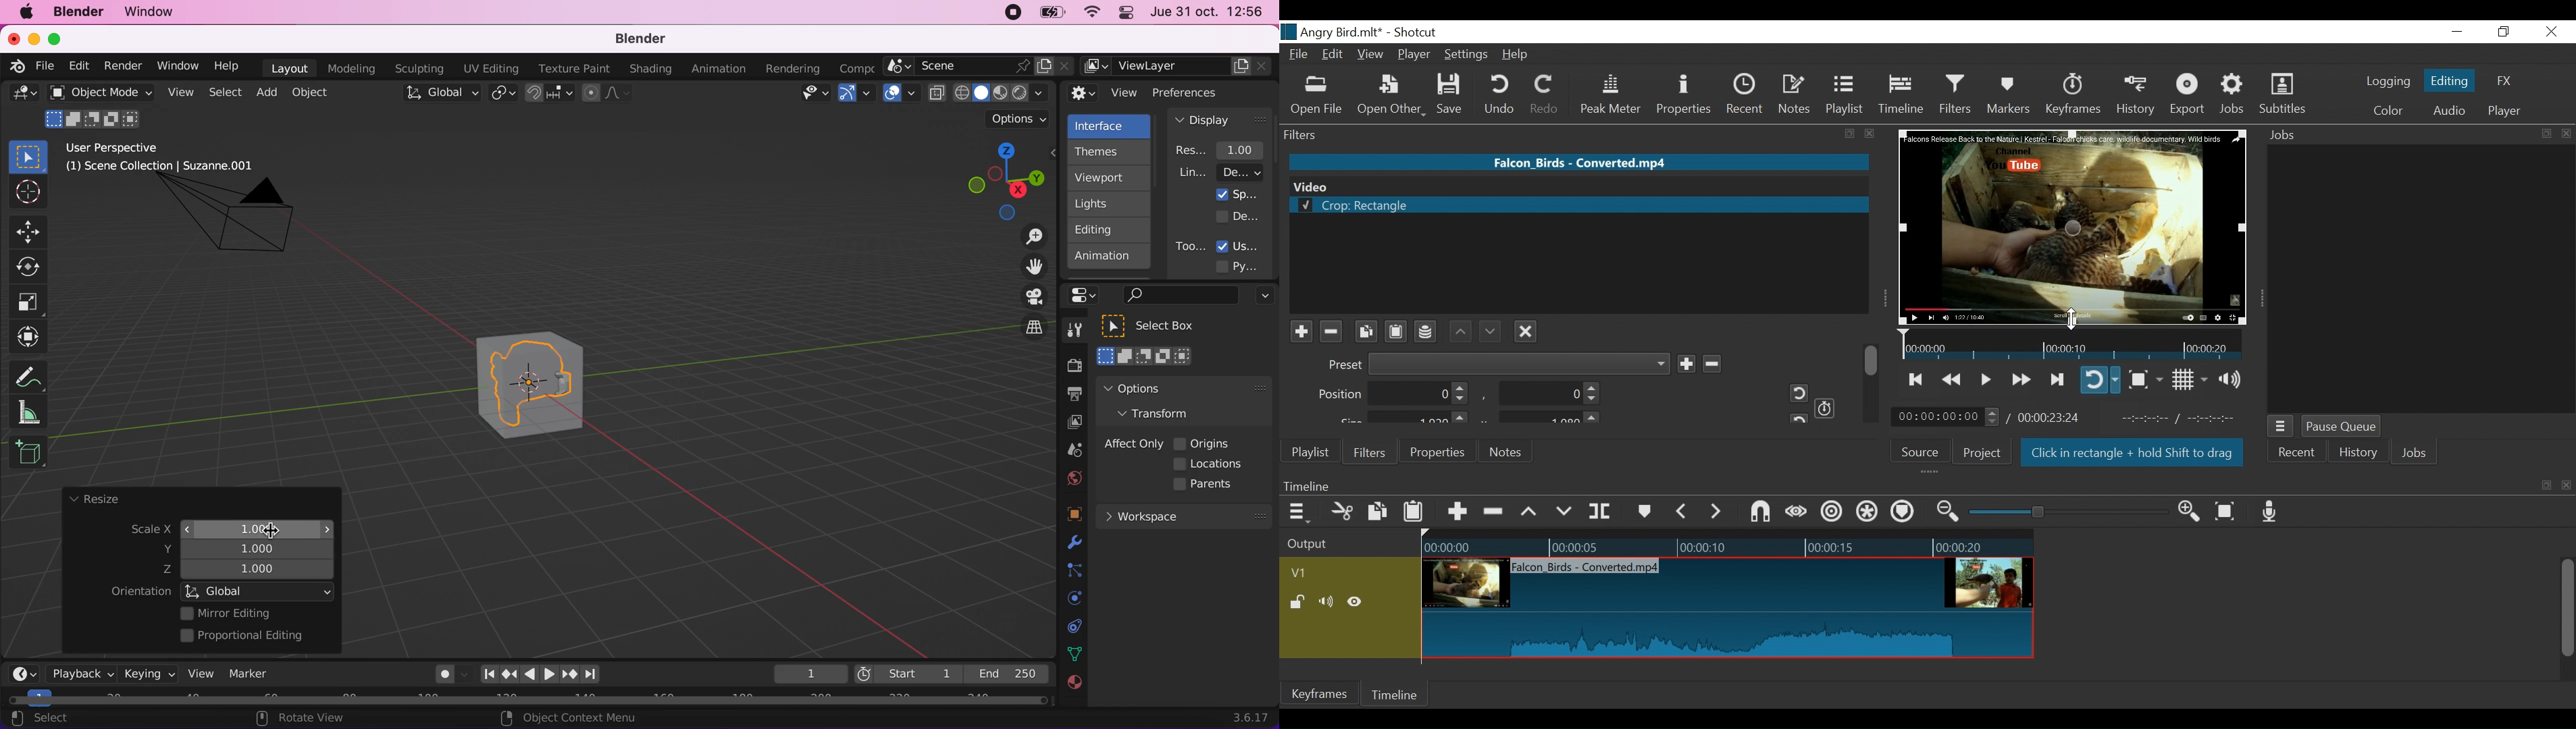 This screenshot has width=2576, height=756. What do you see at coordinates (721, 70) in the screenshot?
I see `animation` at bounding box center [721, 70].